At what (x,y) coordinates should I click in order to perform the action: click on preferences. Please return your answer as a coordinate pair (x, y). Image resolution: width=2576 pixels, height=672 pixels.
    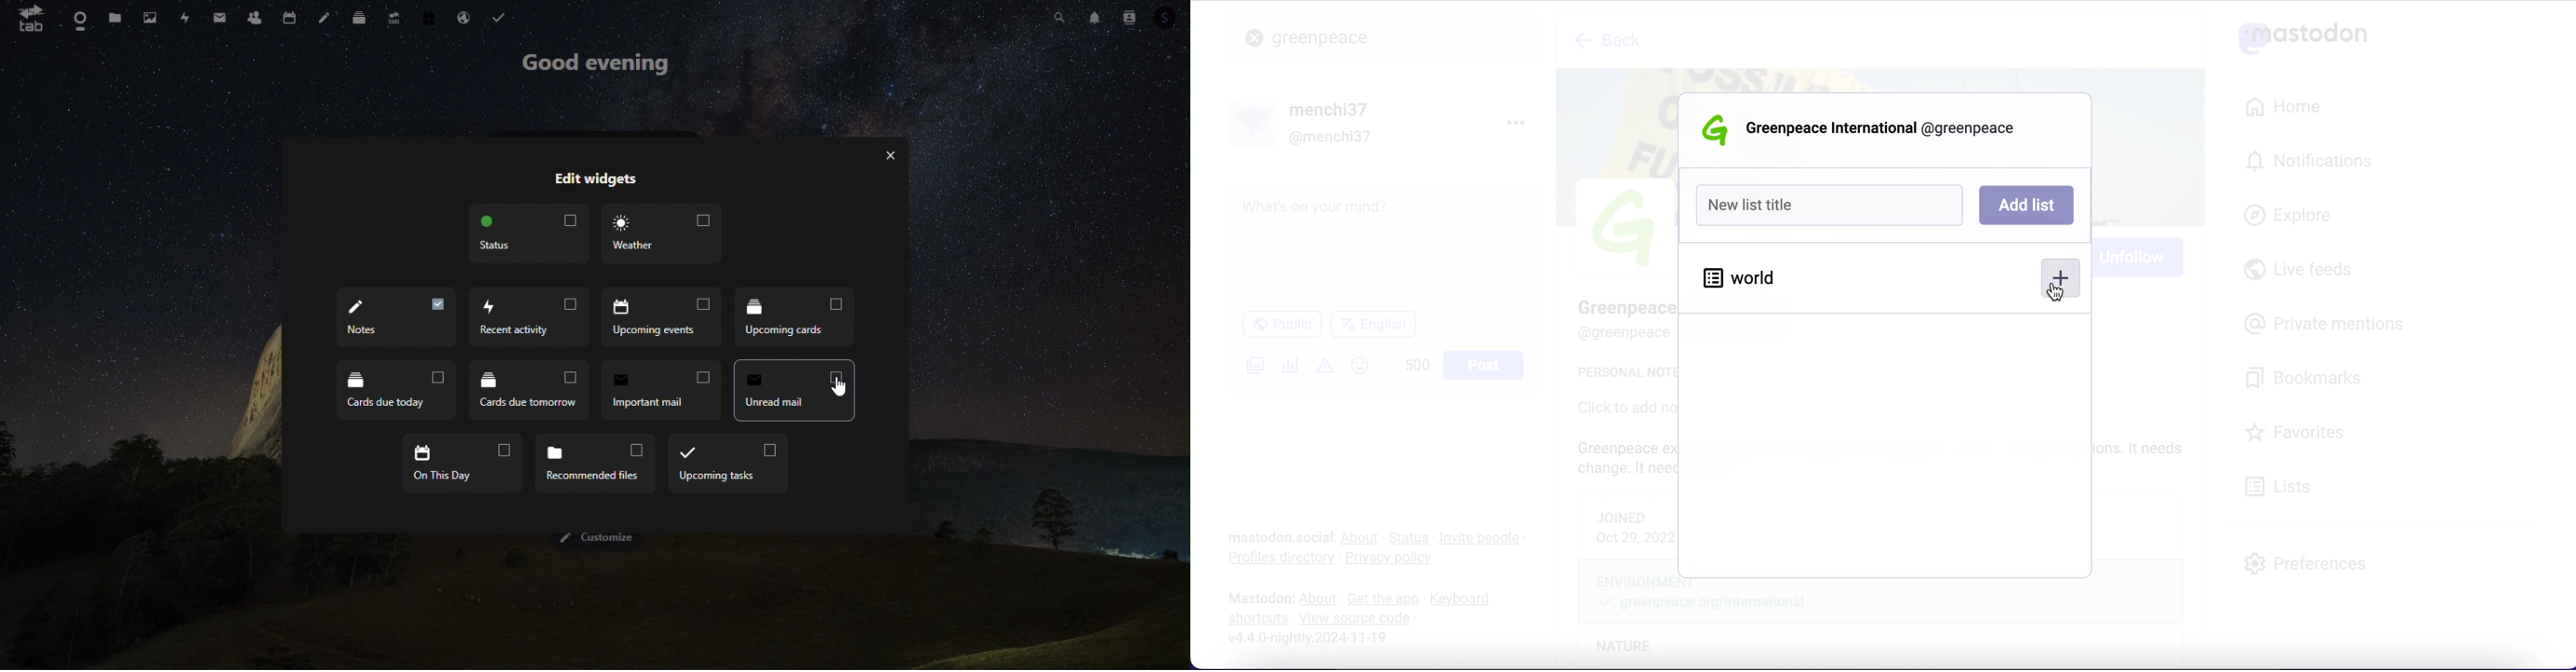
    Looking at the image, I should click on (2306, 563).